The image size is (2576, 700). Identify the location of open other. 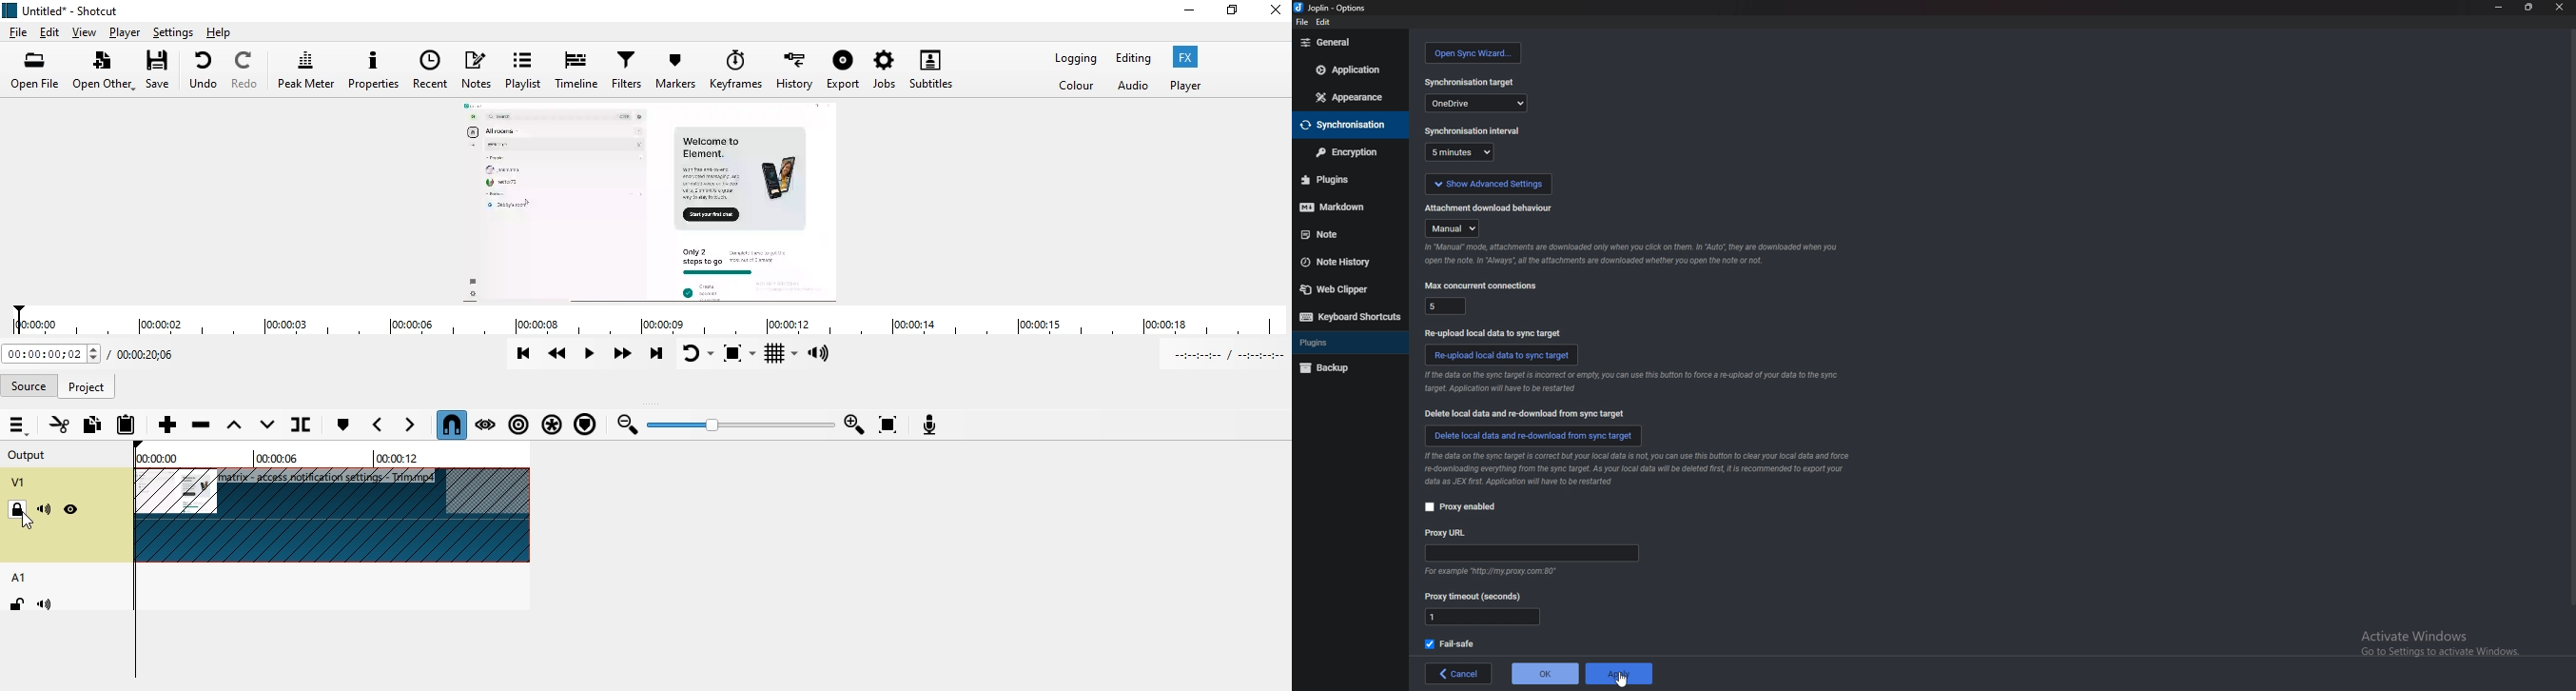
(105, 70).